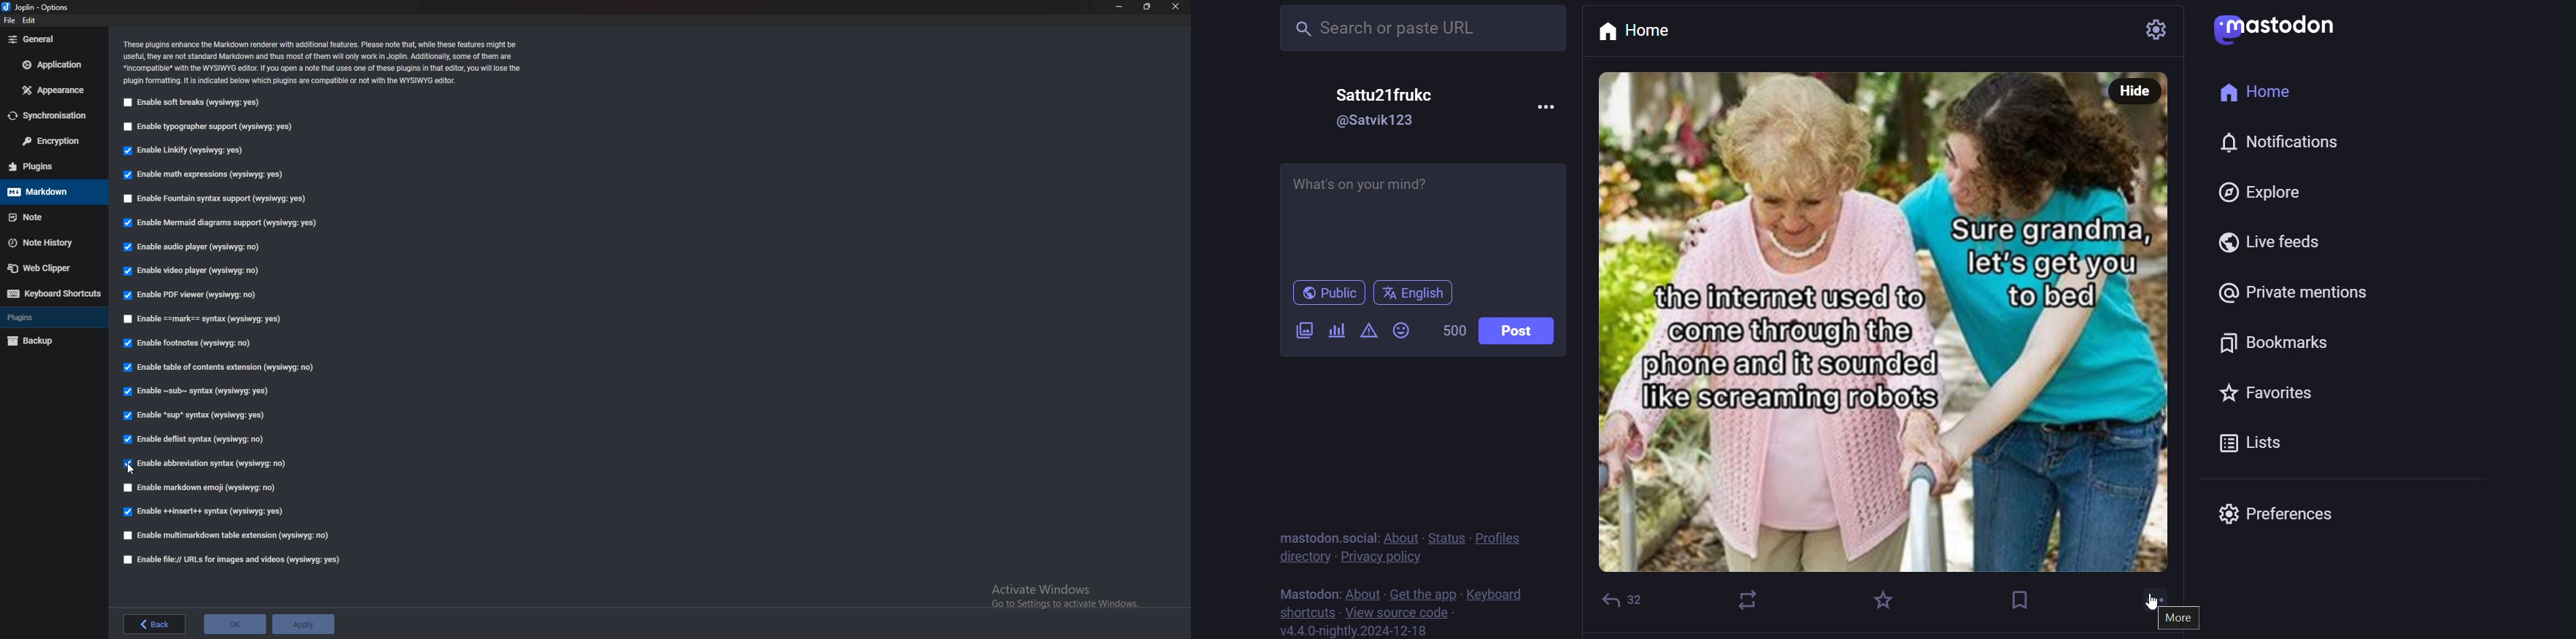 This screenshot has width=2576, height=644. What do you see at coordinates (2282, 390) in the screenshot?
I see `favorite` at bounding box center [2282, 390].